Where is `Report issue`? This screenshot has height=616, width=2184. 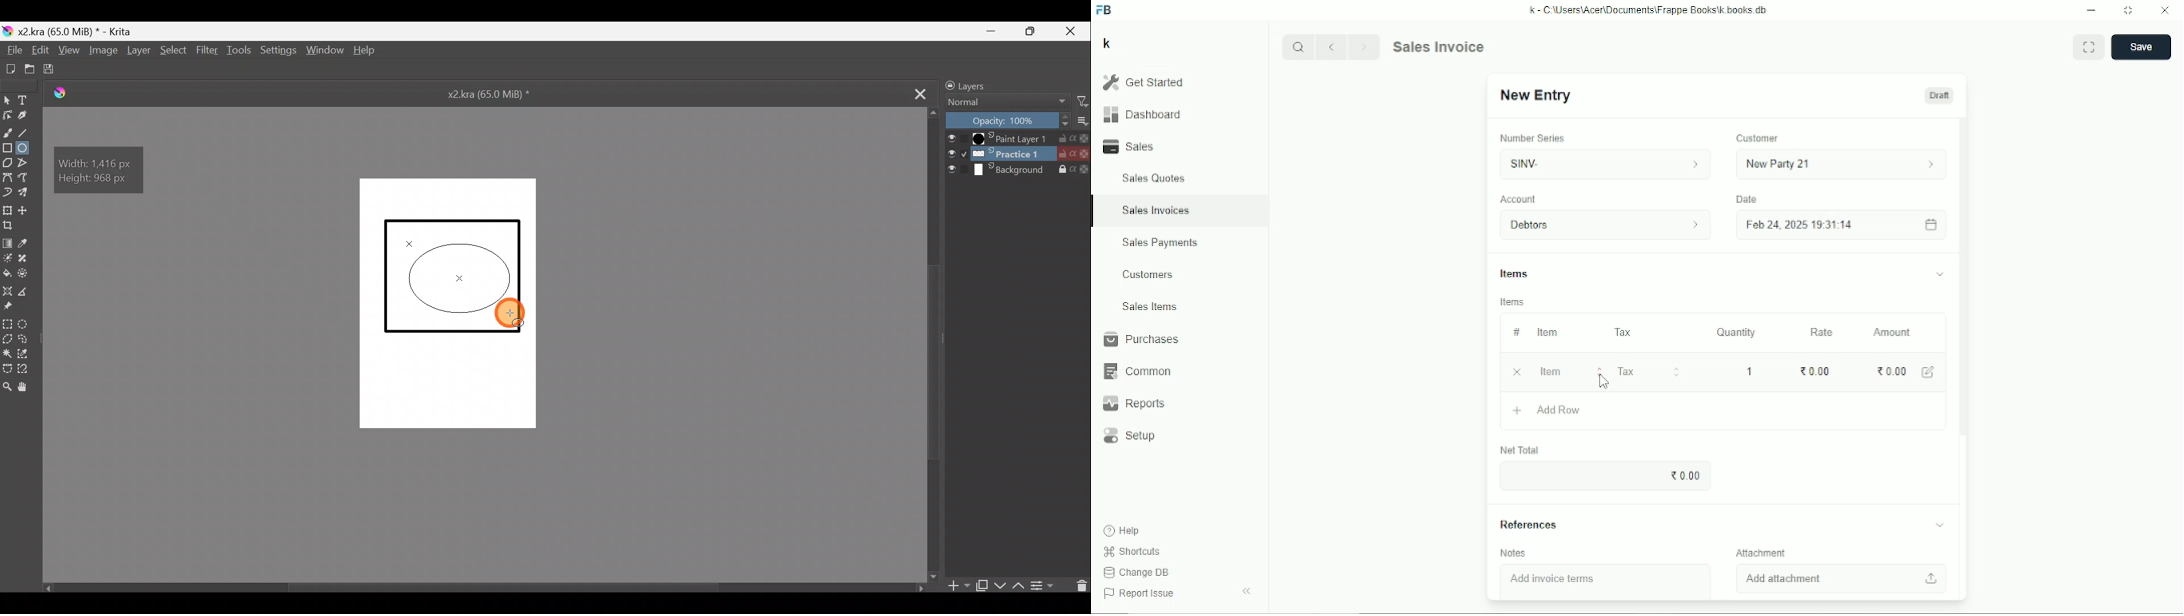
Report issue is located at coordinates (1137, 595).